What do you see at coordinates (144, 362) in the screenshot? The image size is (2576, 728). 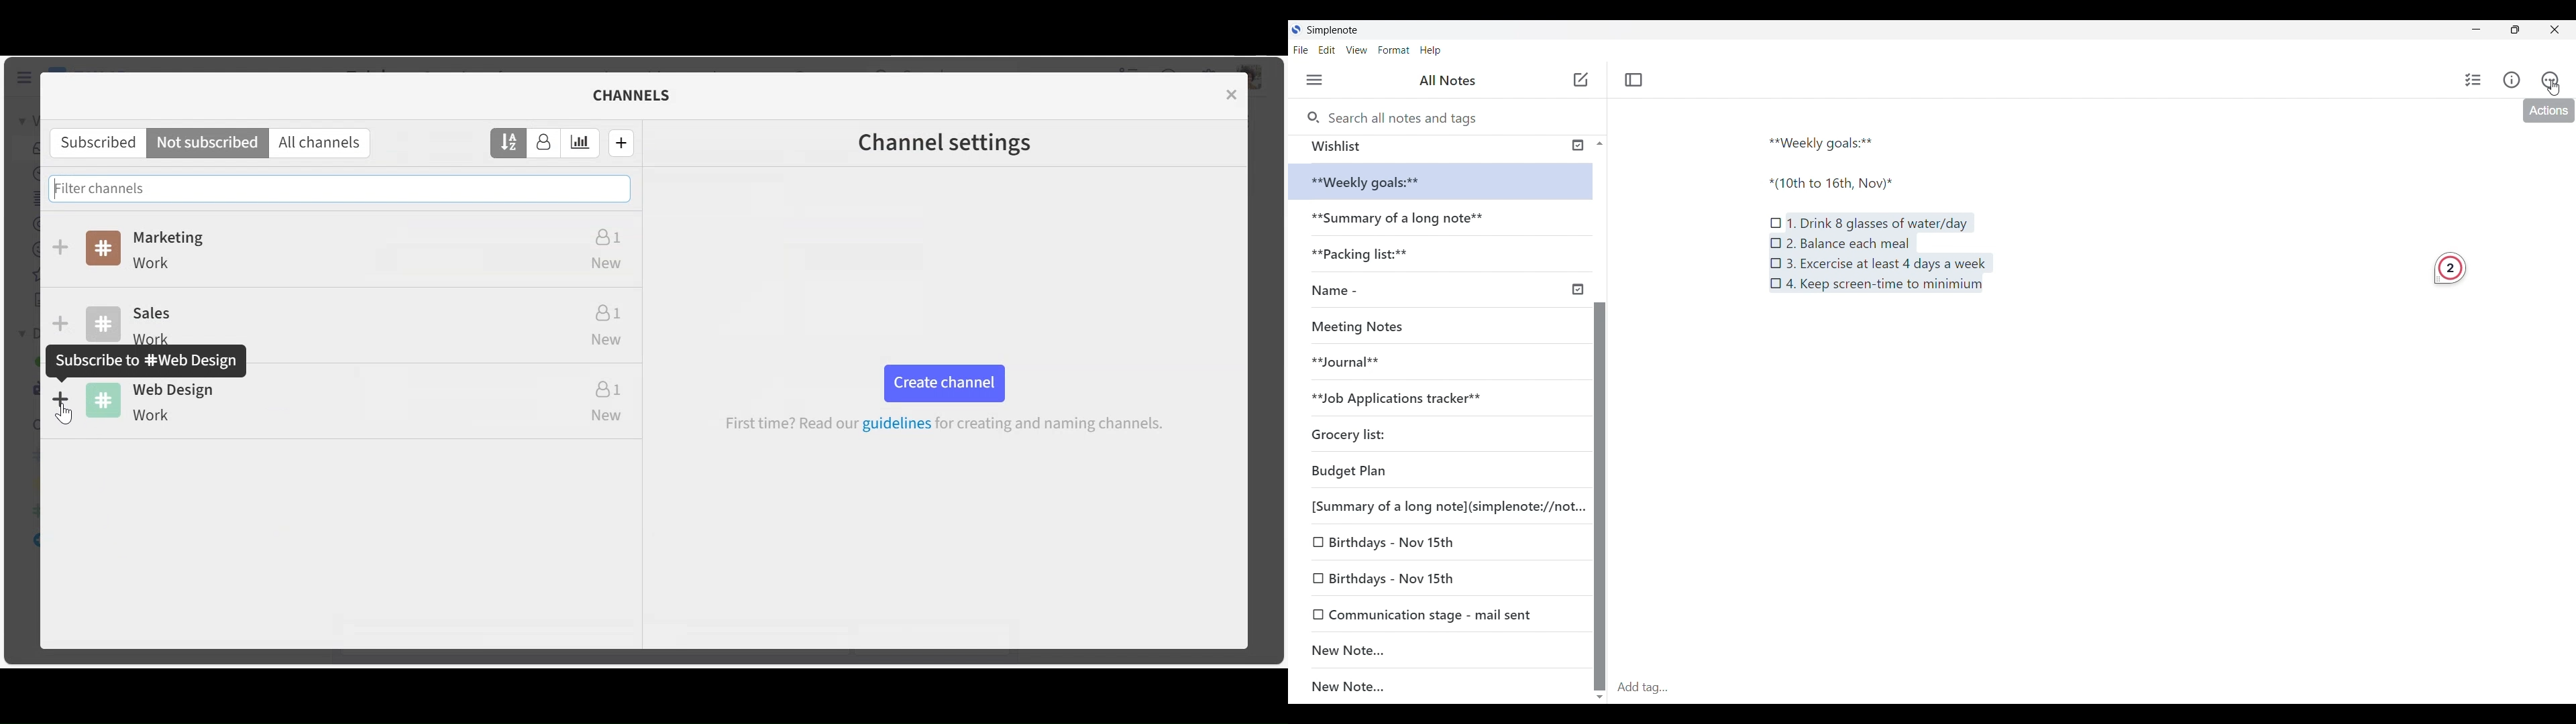 I see `subsribe pop up` at bounding box center [144, 362].